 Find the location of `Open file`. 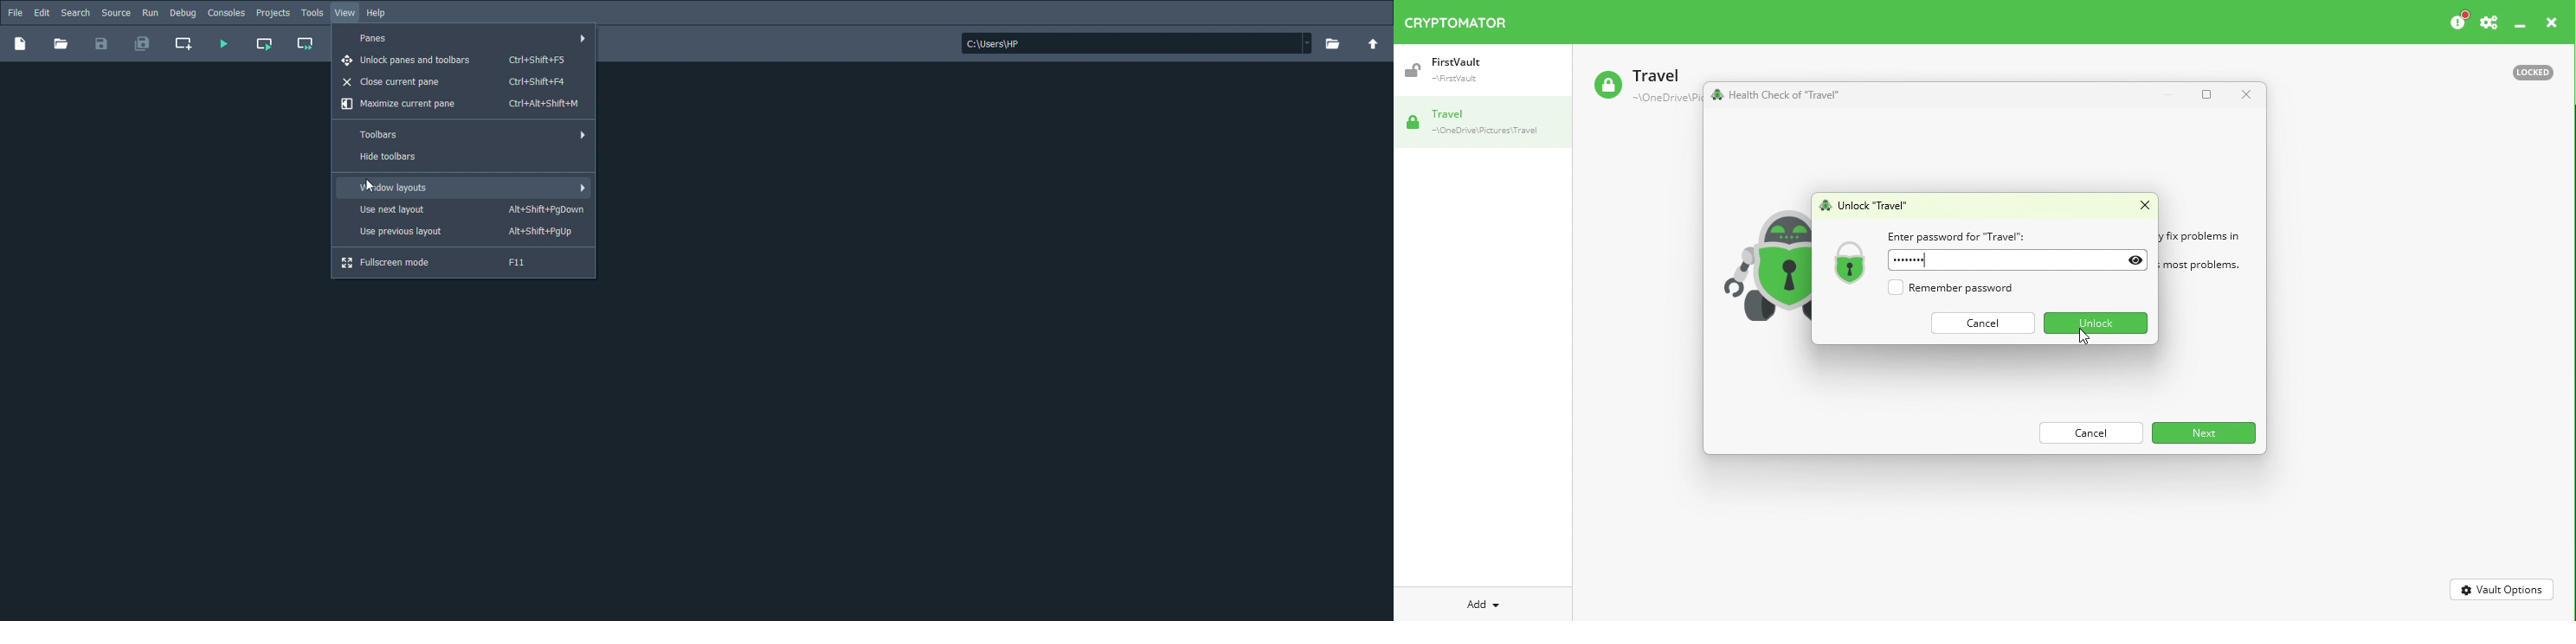

Open file is located at coordinates (63, 45).